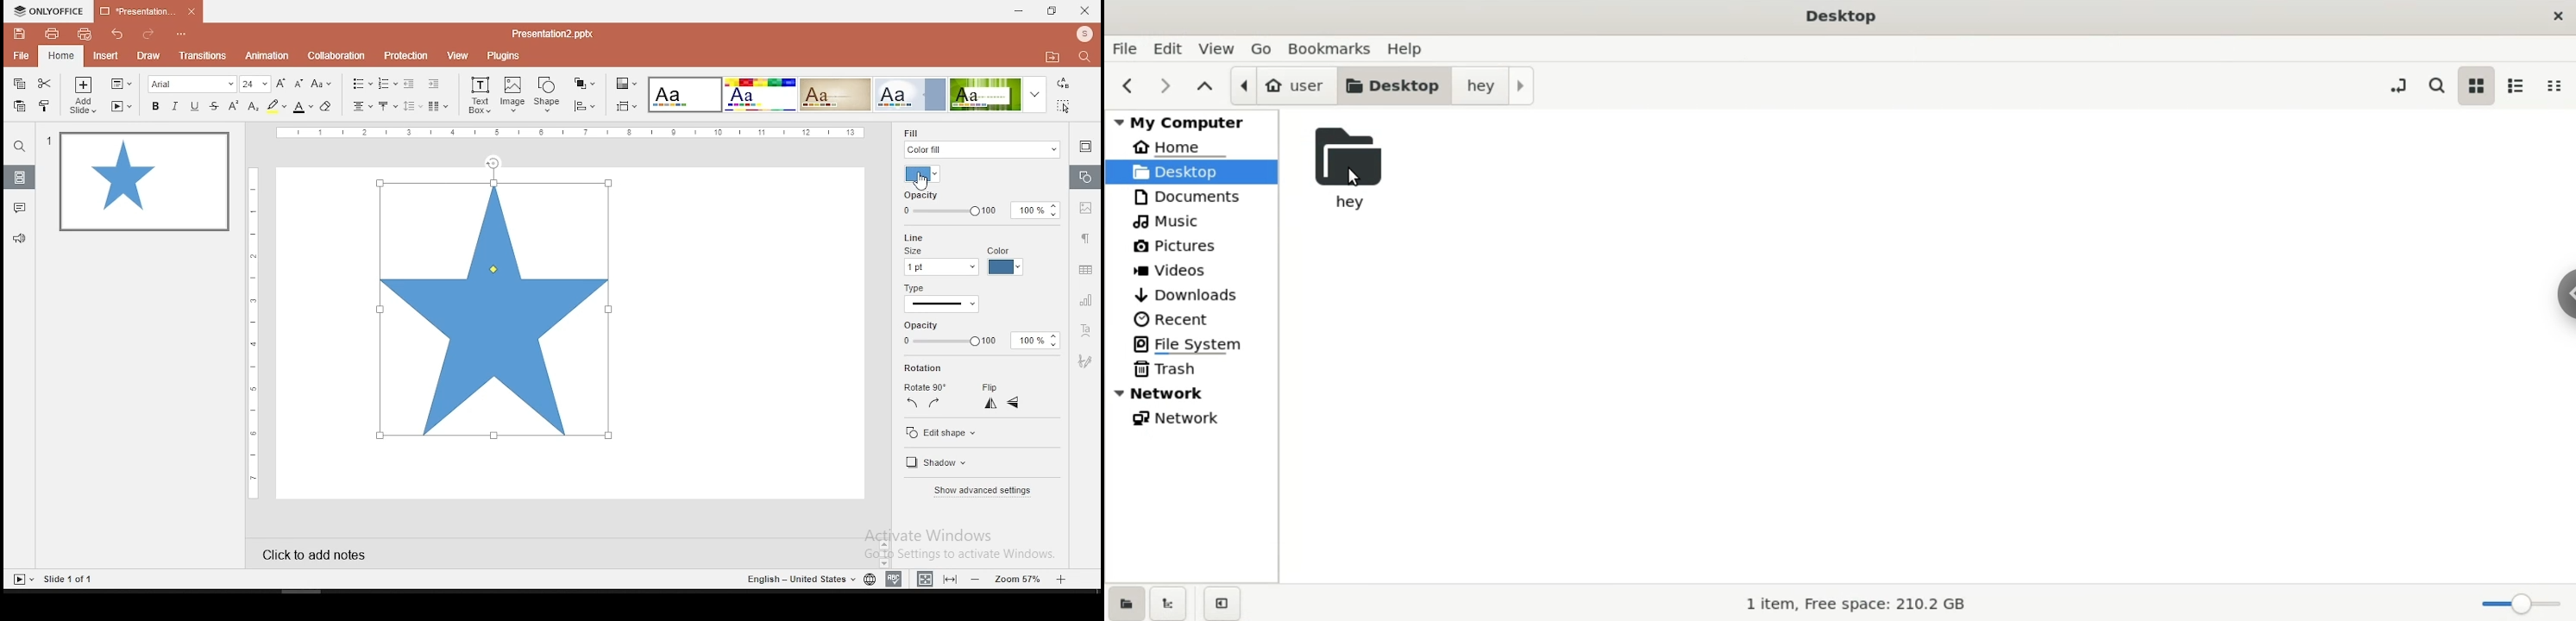 The width and height of the screenshot is (2576, 644). Describe the element at coordinates (2393, 85) in the screenshot. I see `toggle location entry` at that location.